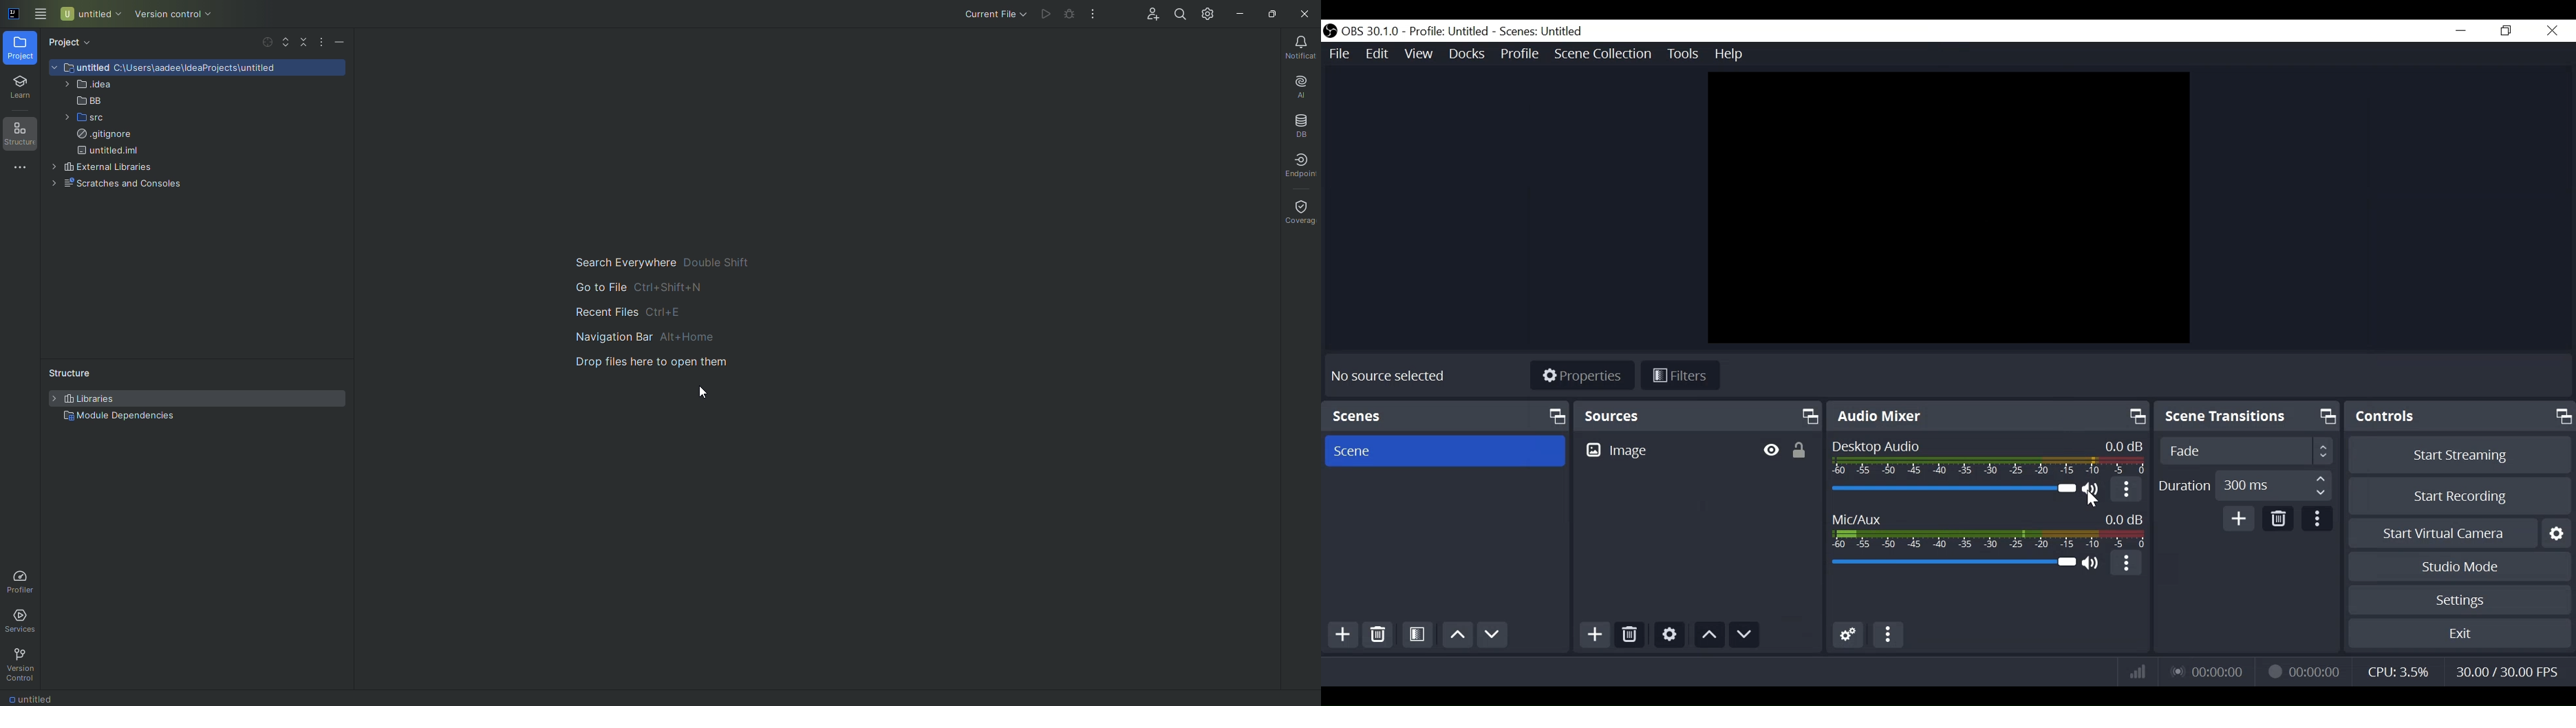 The image size is (2576, 728). Describe the element at coordinates (100, 167) in the screenshot. I see `External Libraries` at that location.